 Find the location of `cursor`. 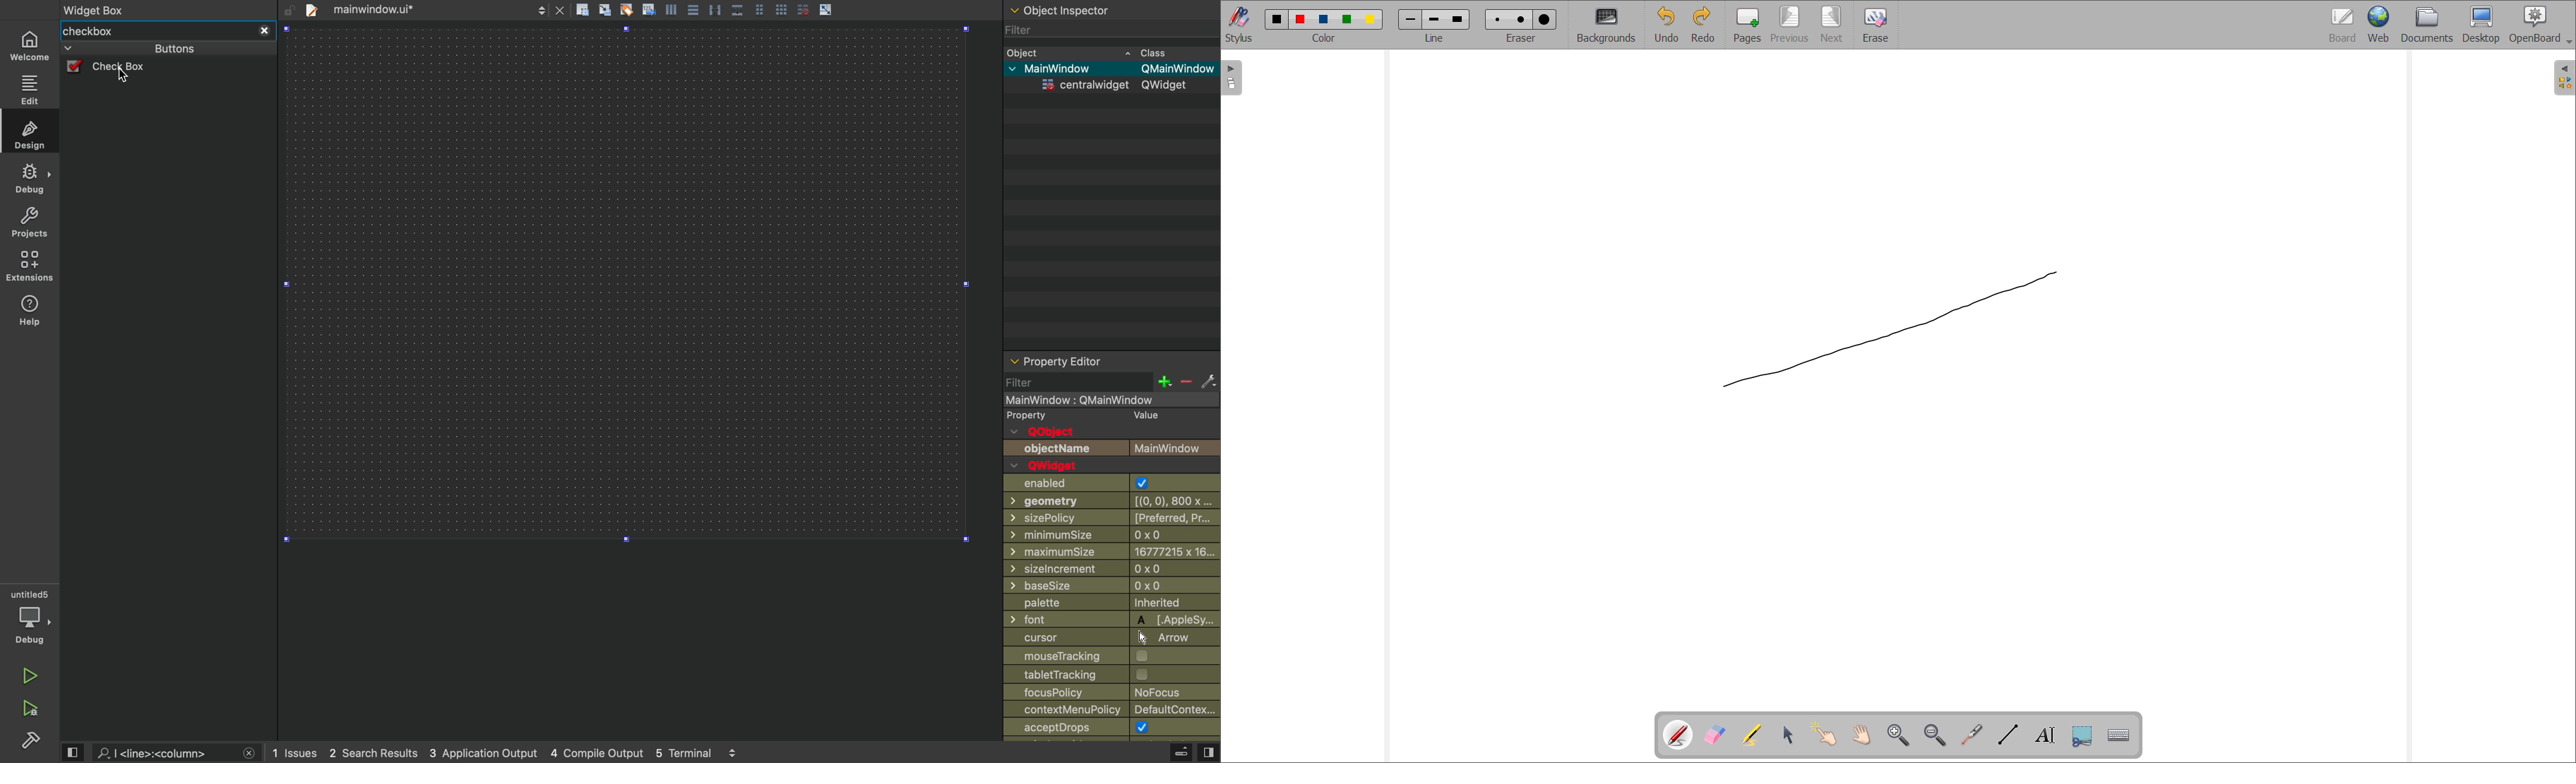

cursor is located at coordinates (124, 76).